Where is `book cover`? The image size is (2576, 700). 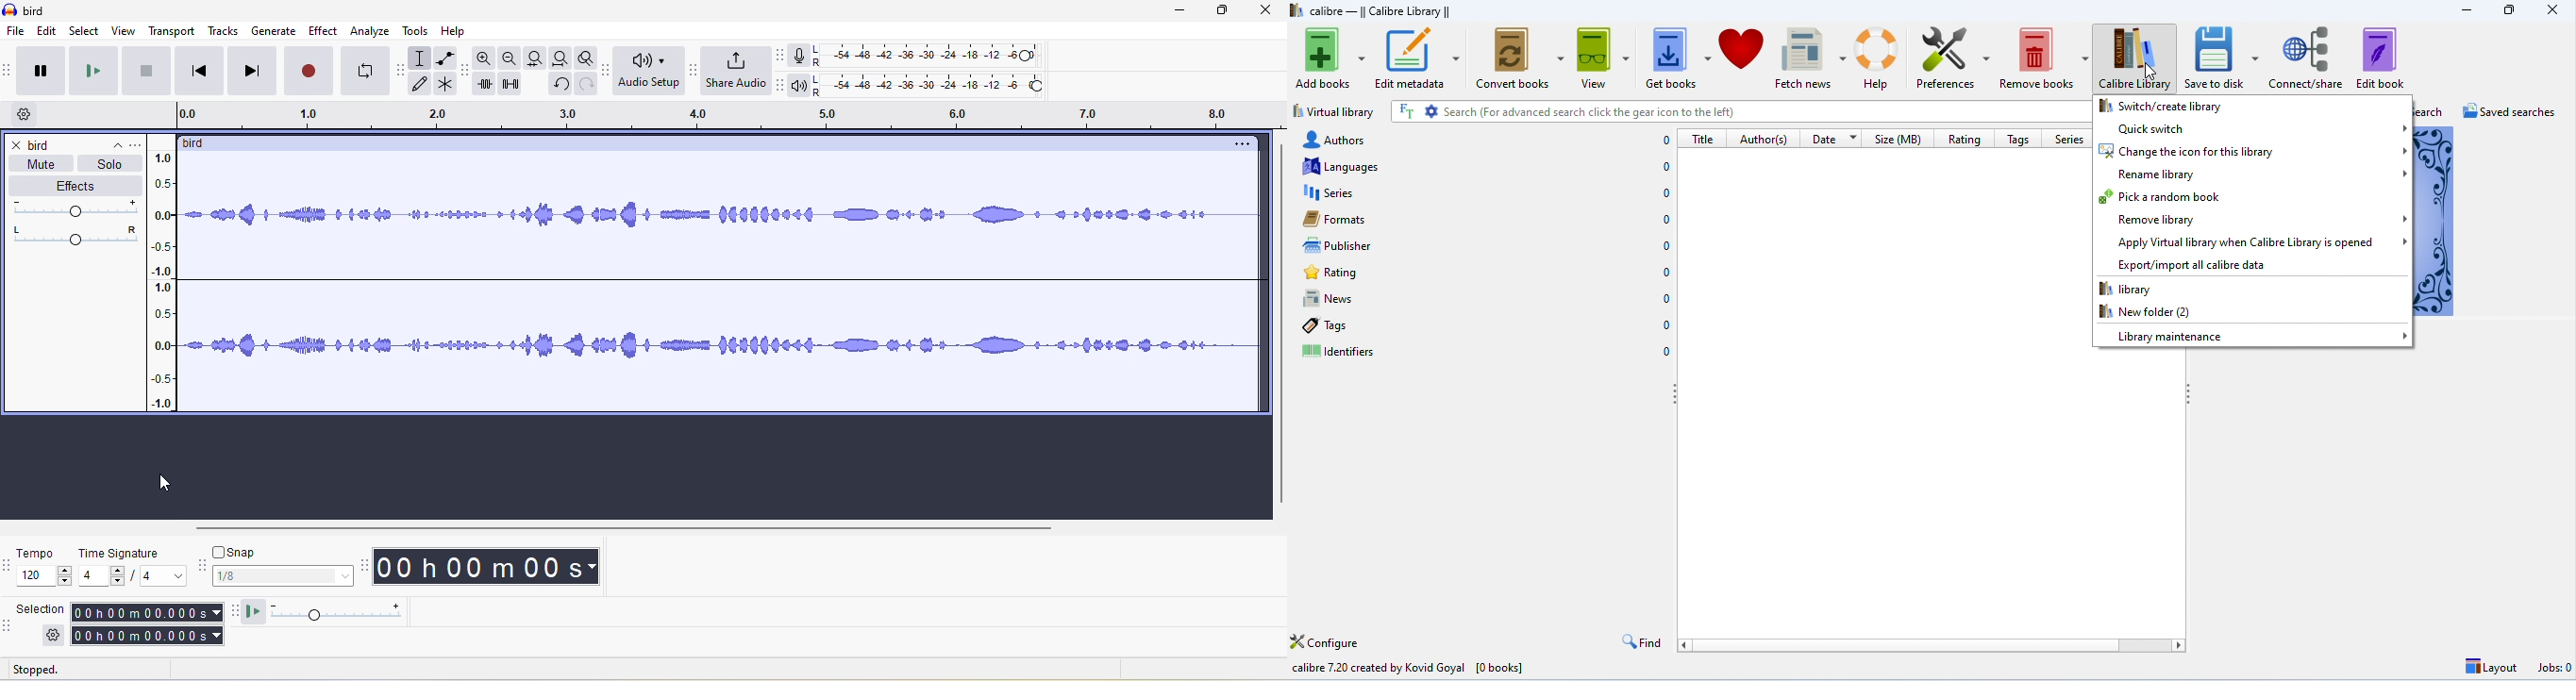
book cover is located at coordinates (2436, 221).